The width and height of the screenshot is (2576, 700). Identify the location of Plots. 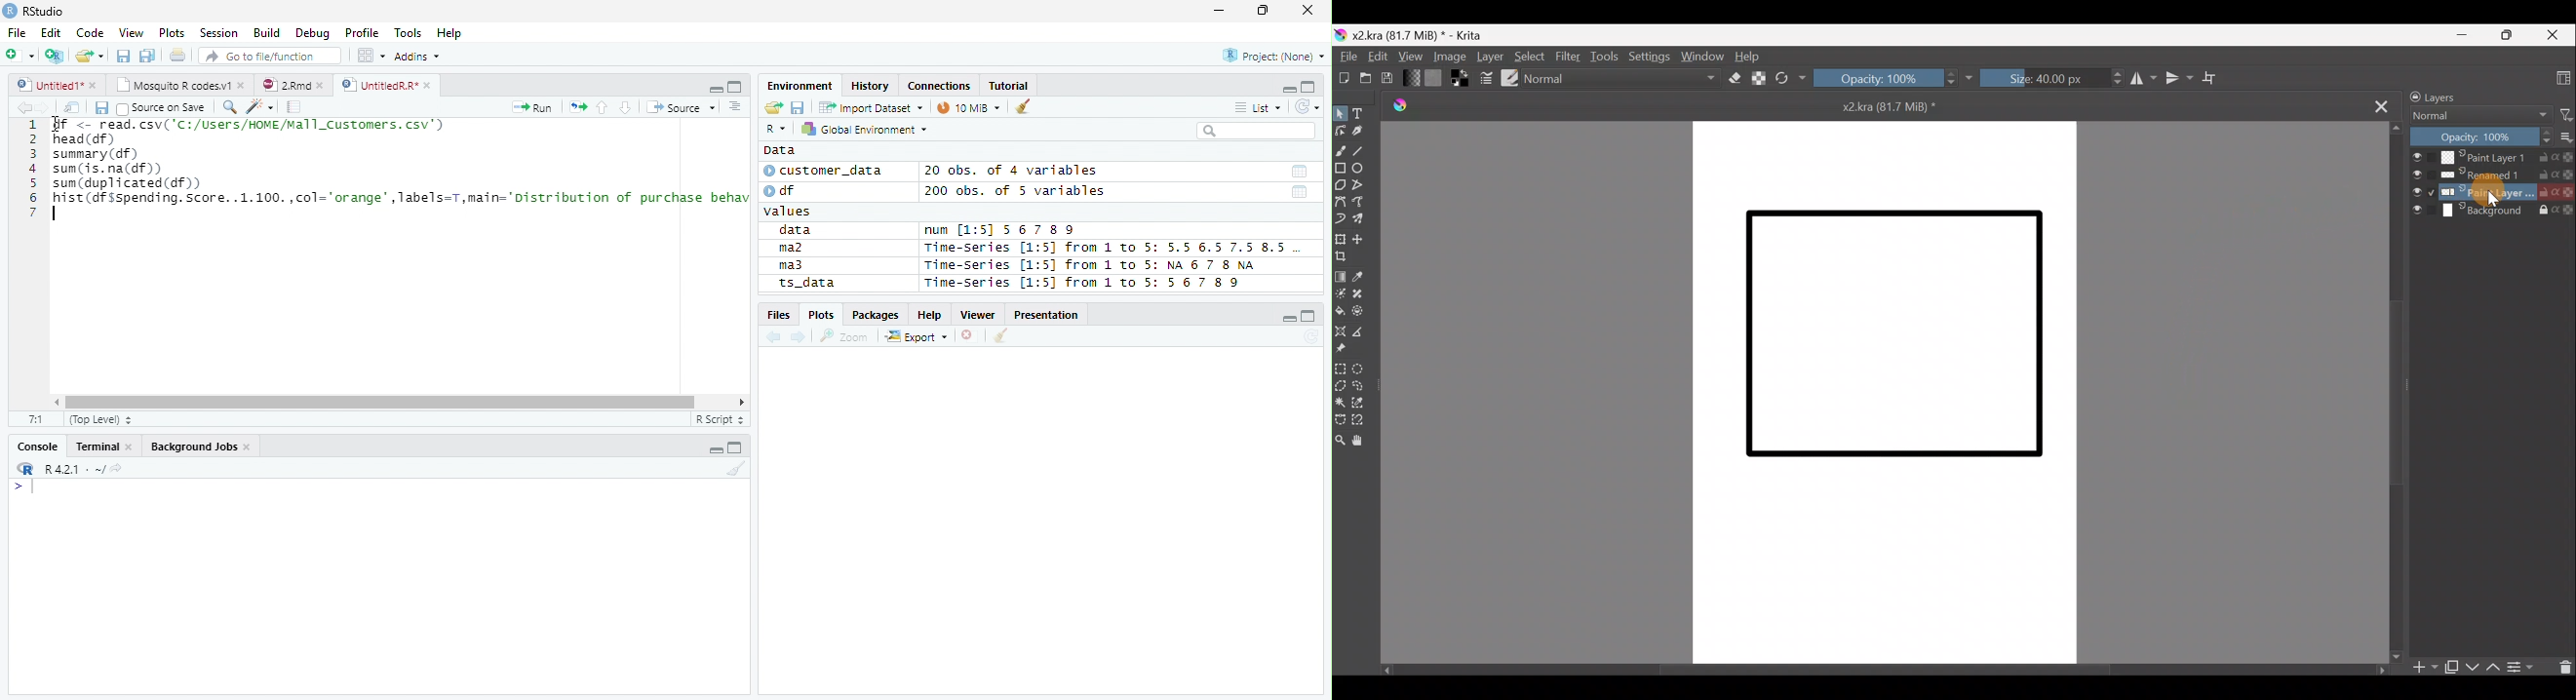
(821, 314).